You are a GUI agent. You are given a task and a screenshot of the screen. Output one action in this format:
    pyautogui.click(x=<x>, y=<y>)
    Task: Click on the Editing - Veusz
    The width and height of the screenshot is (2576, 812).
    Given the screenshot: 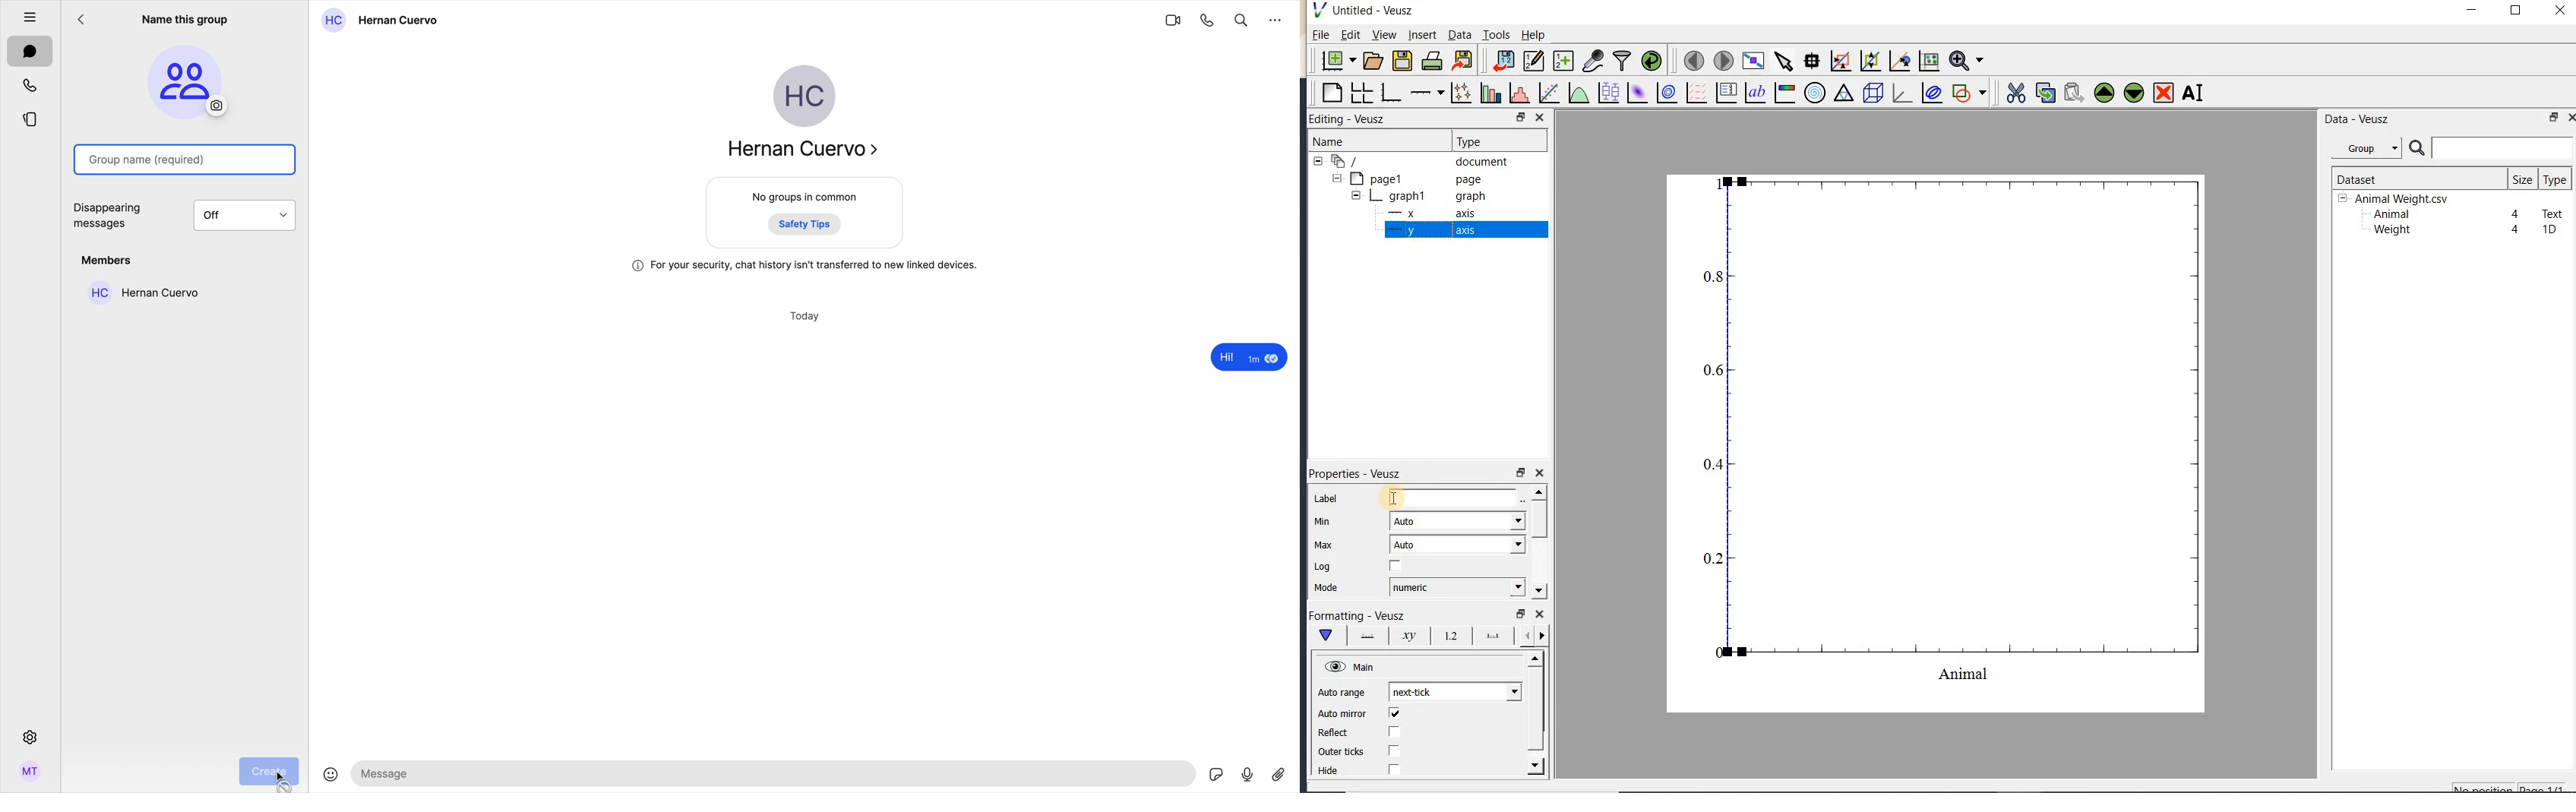 What is the action you would take?
    pyautogui.click(x=1355, y=119)
    